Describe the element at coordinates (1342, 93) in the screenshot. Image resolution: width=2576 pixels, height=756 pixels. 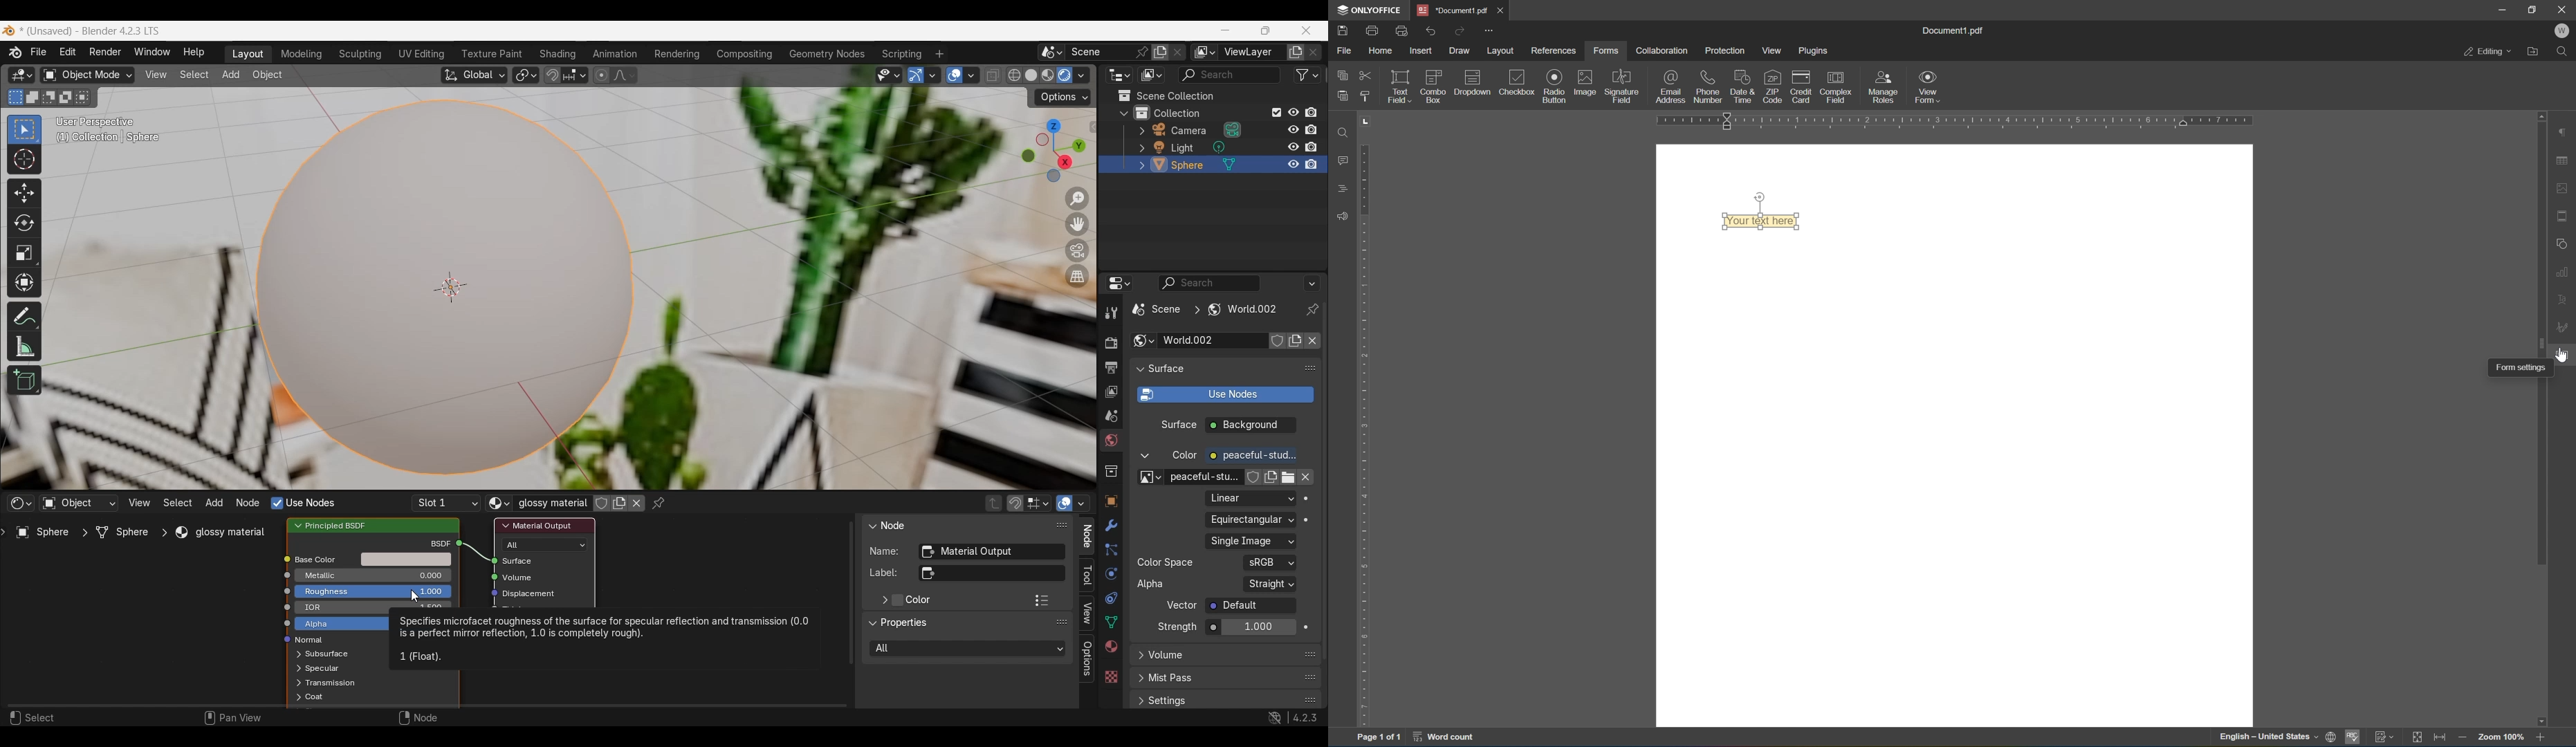
I see `paste` at that location.